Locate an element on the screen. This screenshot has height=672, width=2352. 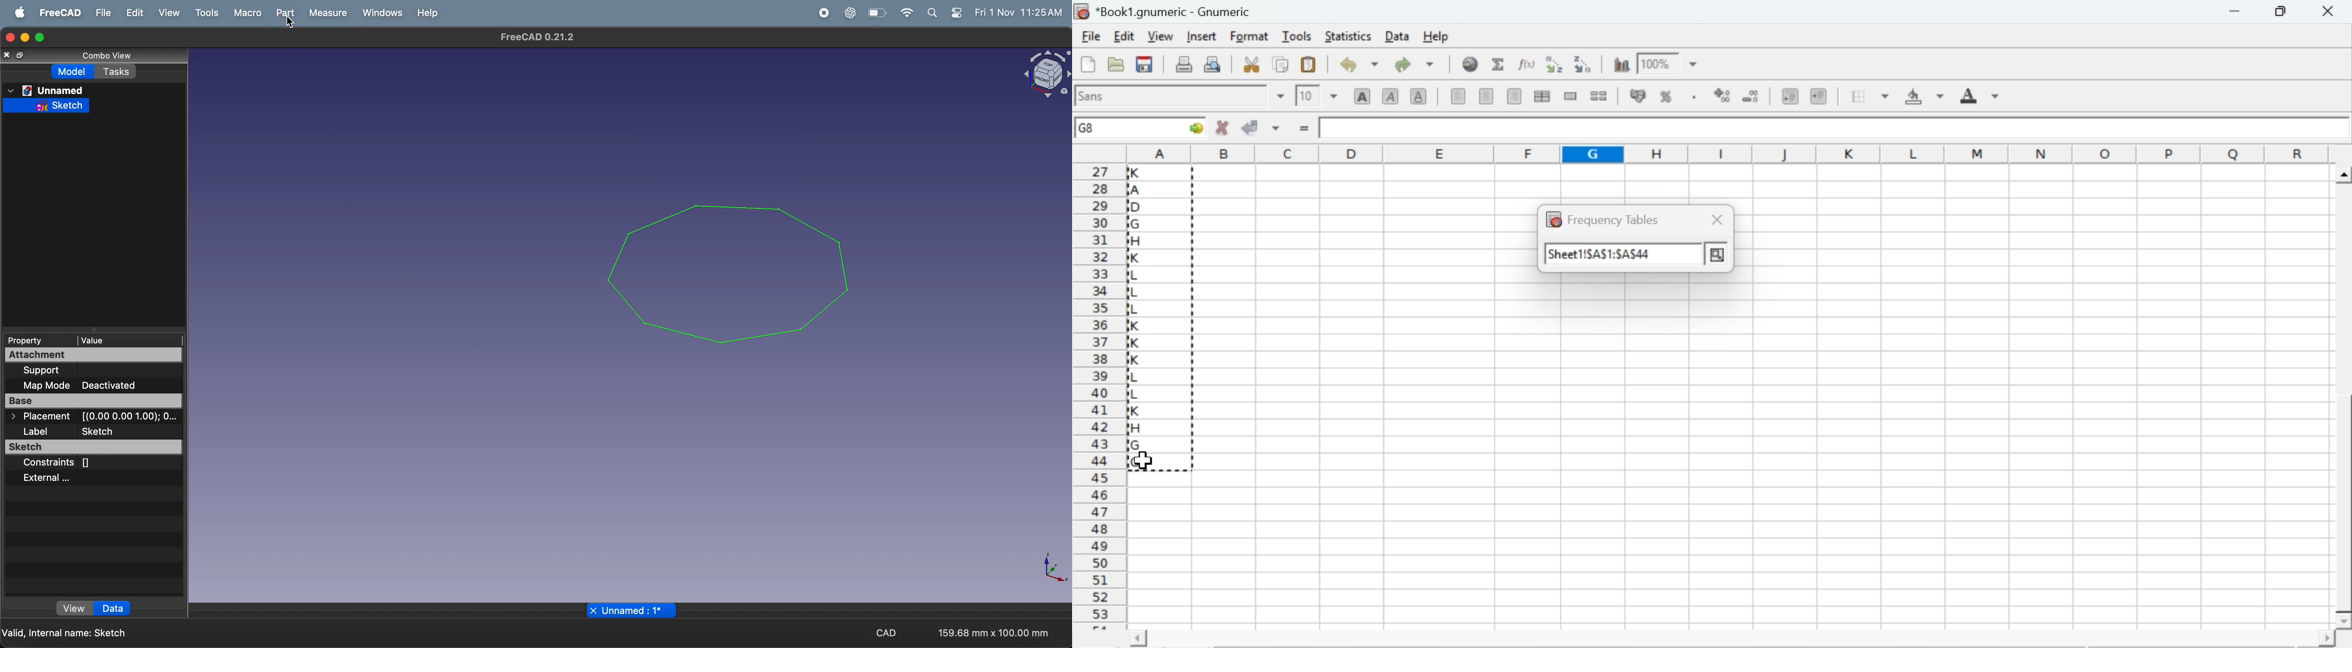
drop down is located at coordinates (1334, 95).